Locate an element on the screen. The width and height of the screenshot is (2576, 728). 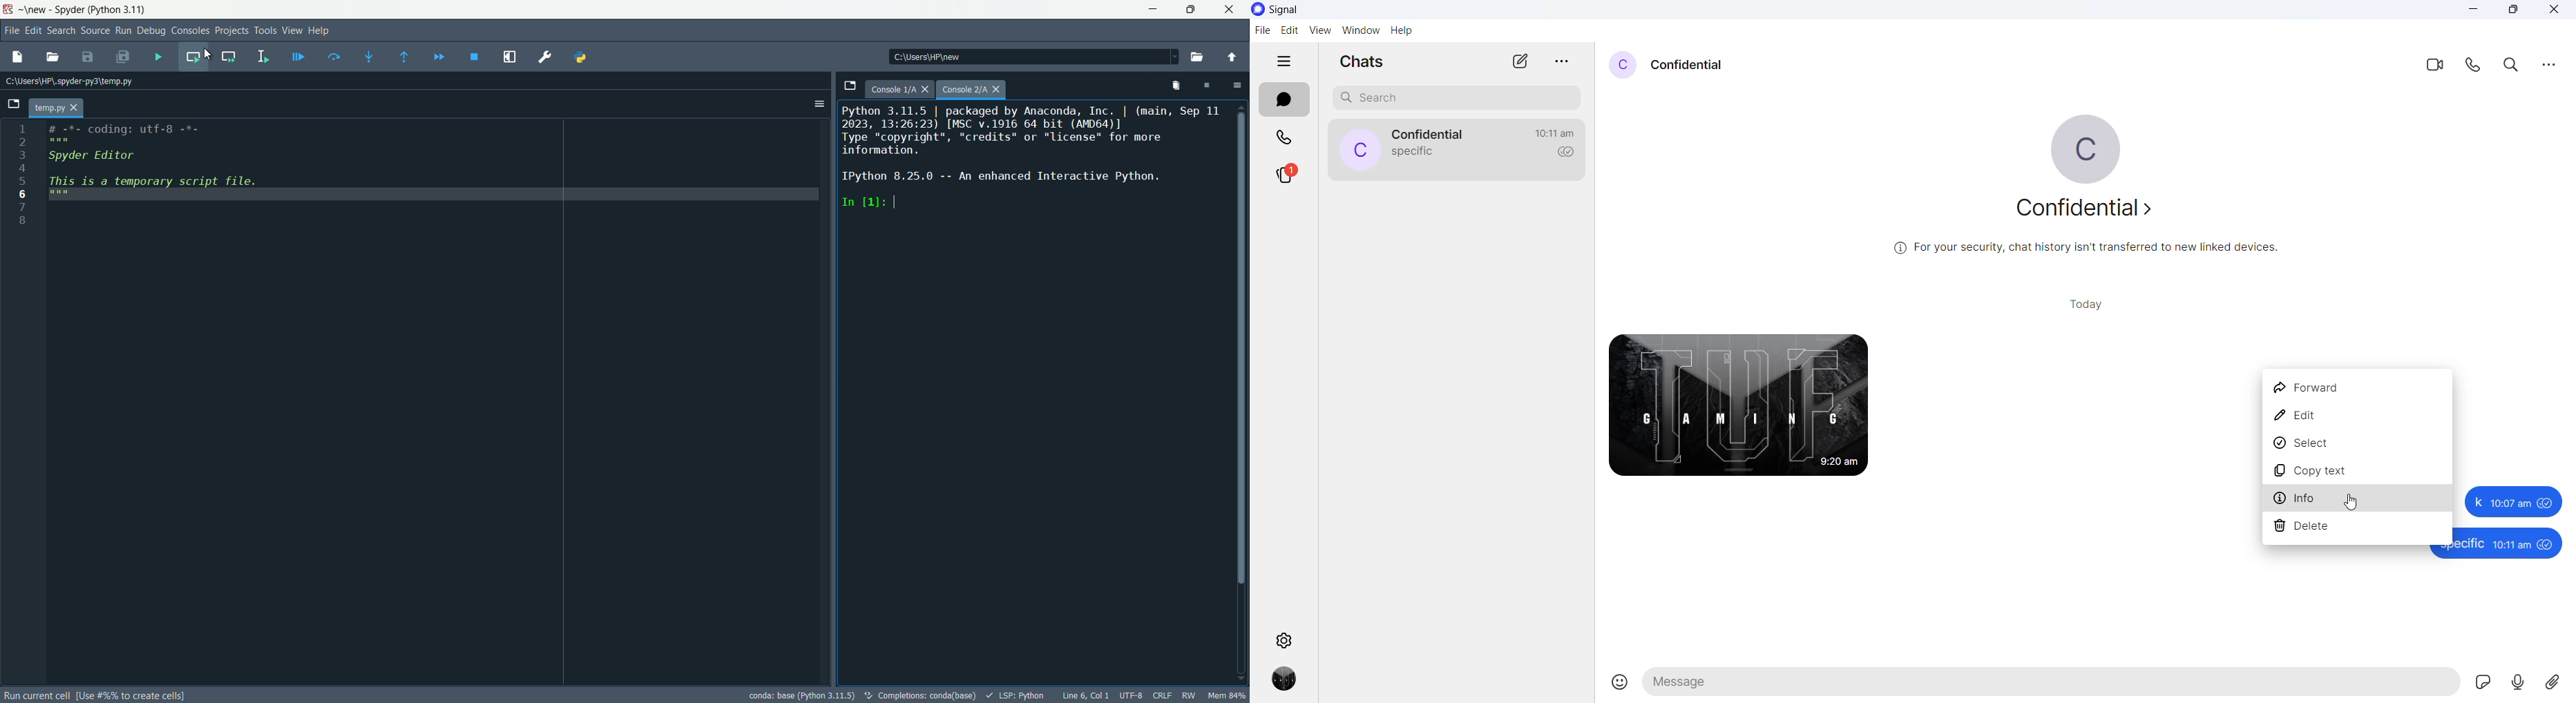
Vertical Scroll Bar is located at coordinates (1242, 347).